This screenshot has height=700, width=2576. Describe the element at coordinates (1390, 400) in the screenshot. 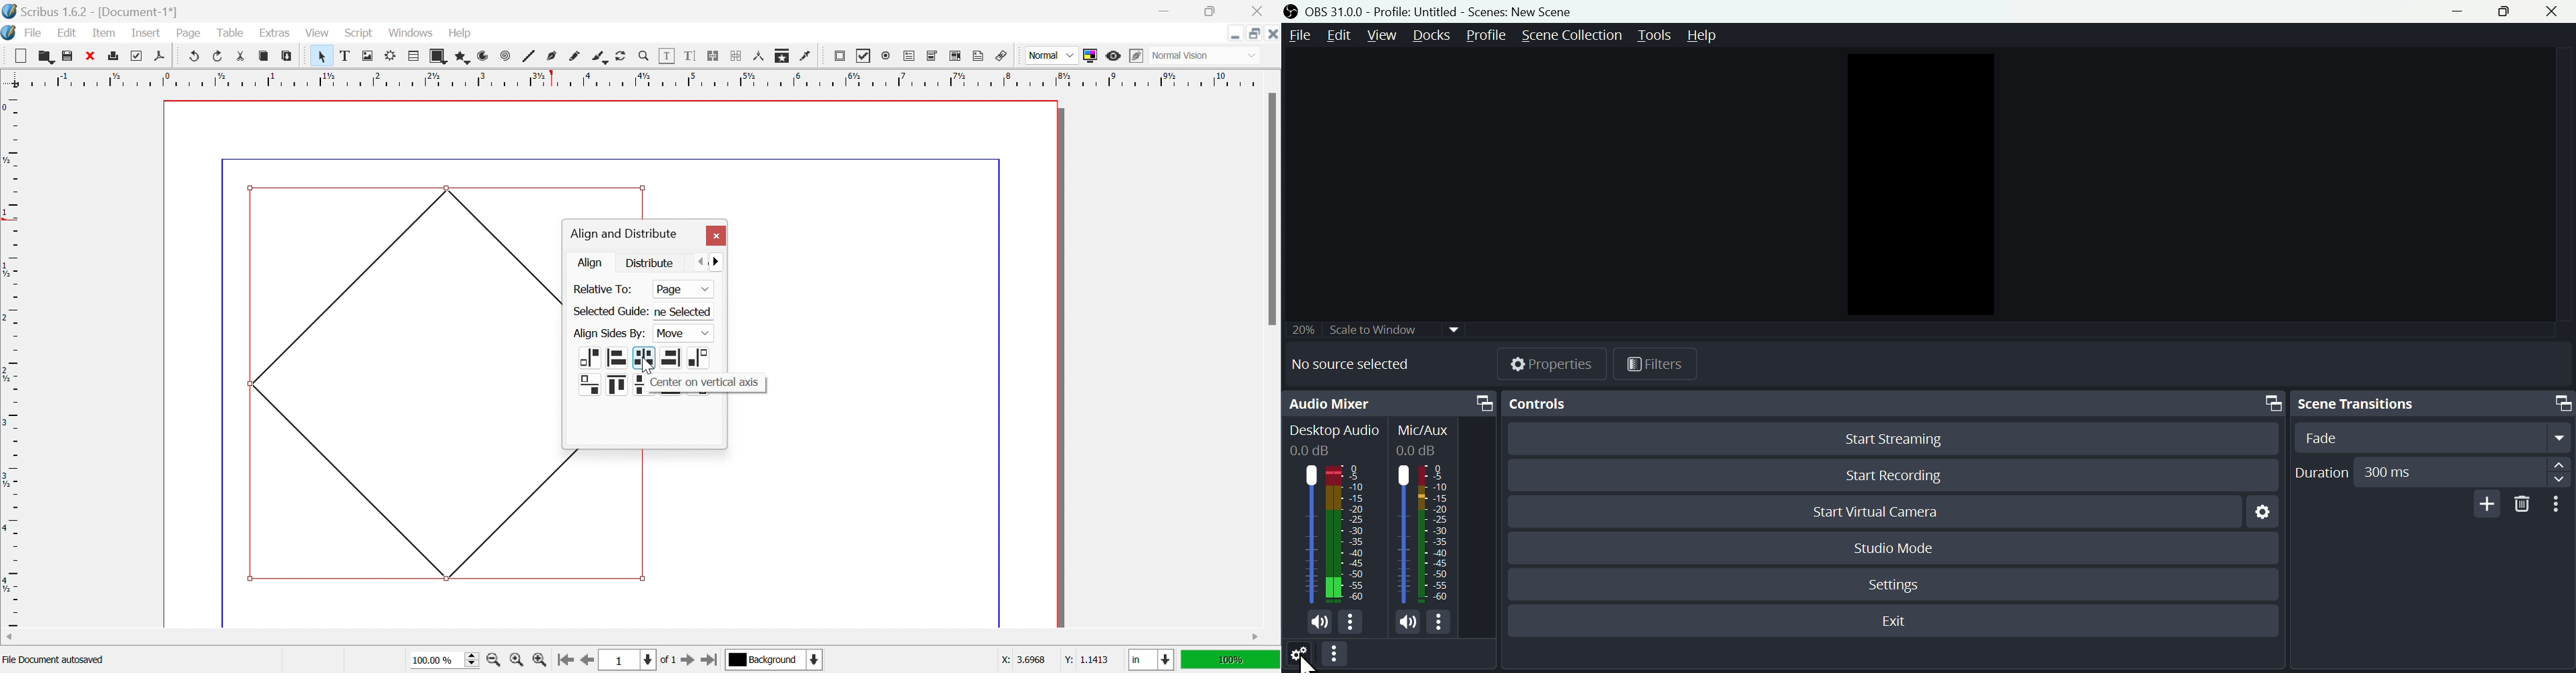

I see `Audio mixer` at that location.